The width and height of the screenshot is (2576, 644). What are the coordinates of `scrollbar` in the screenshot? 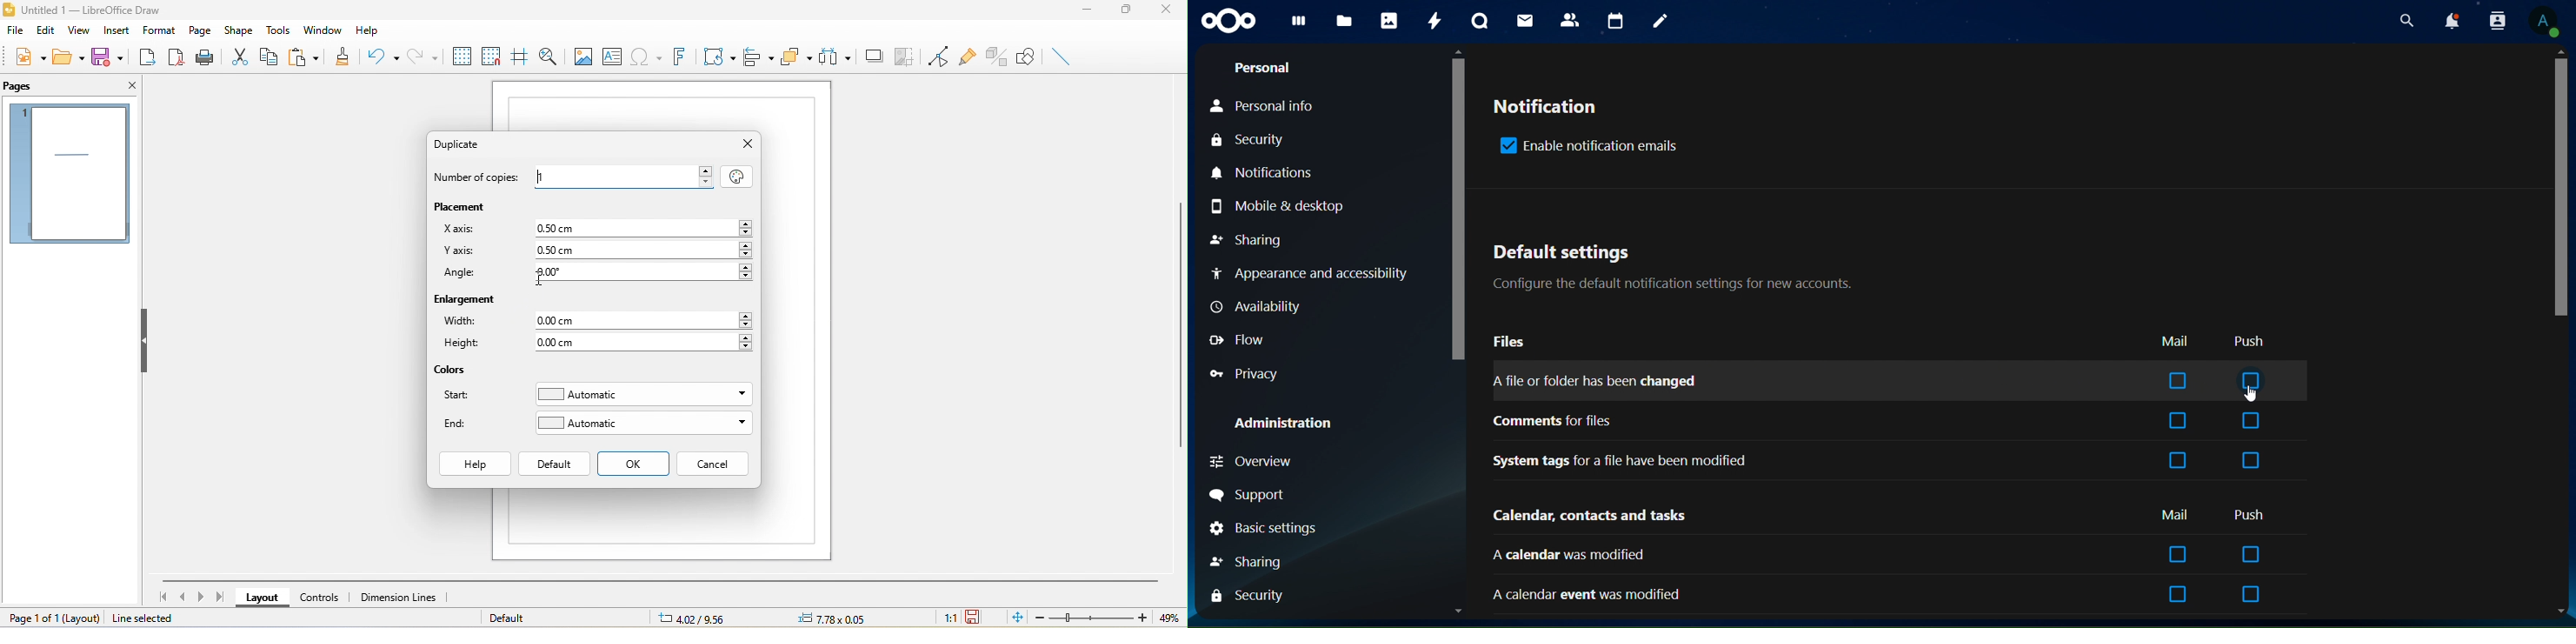 It's located at (1459, 211).